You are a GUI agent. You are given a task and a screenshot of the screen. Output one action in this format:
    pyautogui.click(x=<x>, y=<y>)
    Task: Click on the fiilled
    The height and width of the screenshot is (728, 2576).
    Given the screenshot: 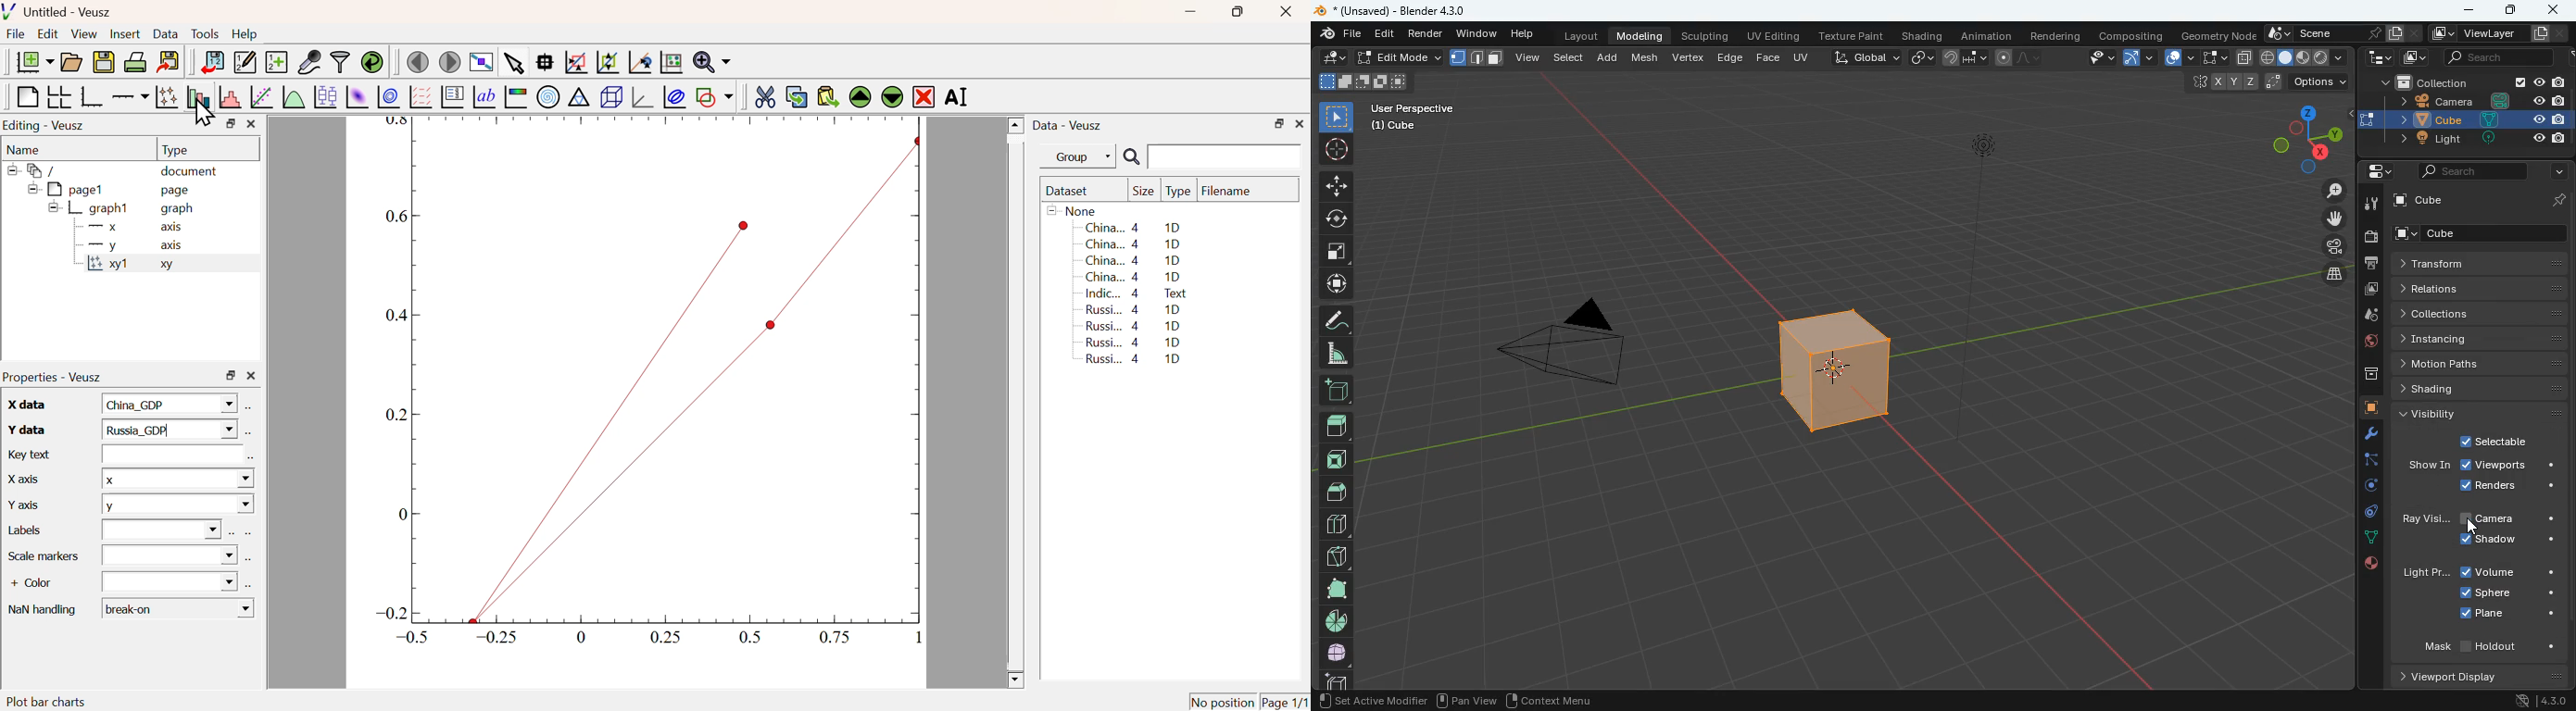 What is the action you would take?
    pyautogui.click(x=1337, y=430)
    